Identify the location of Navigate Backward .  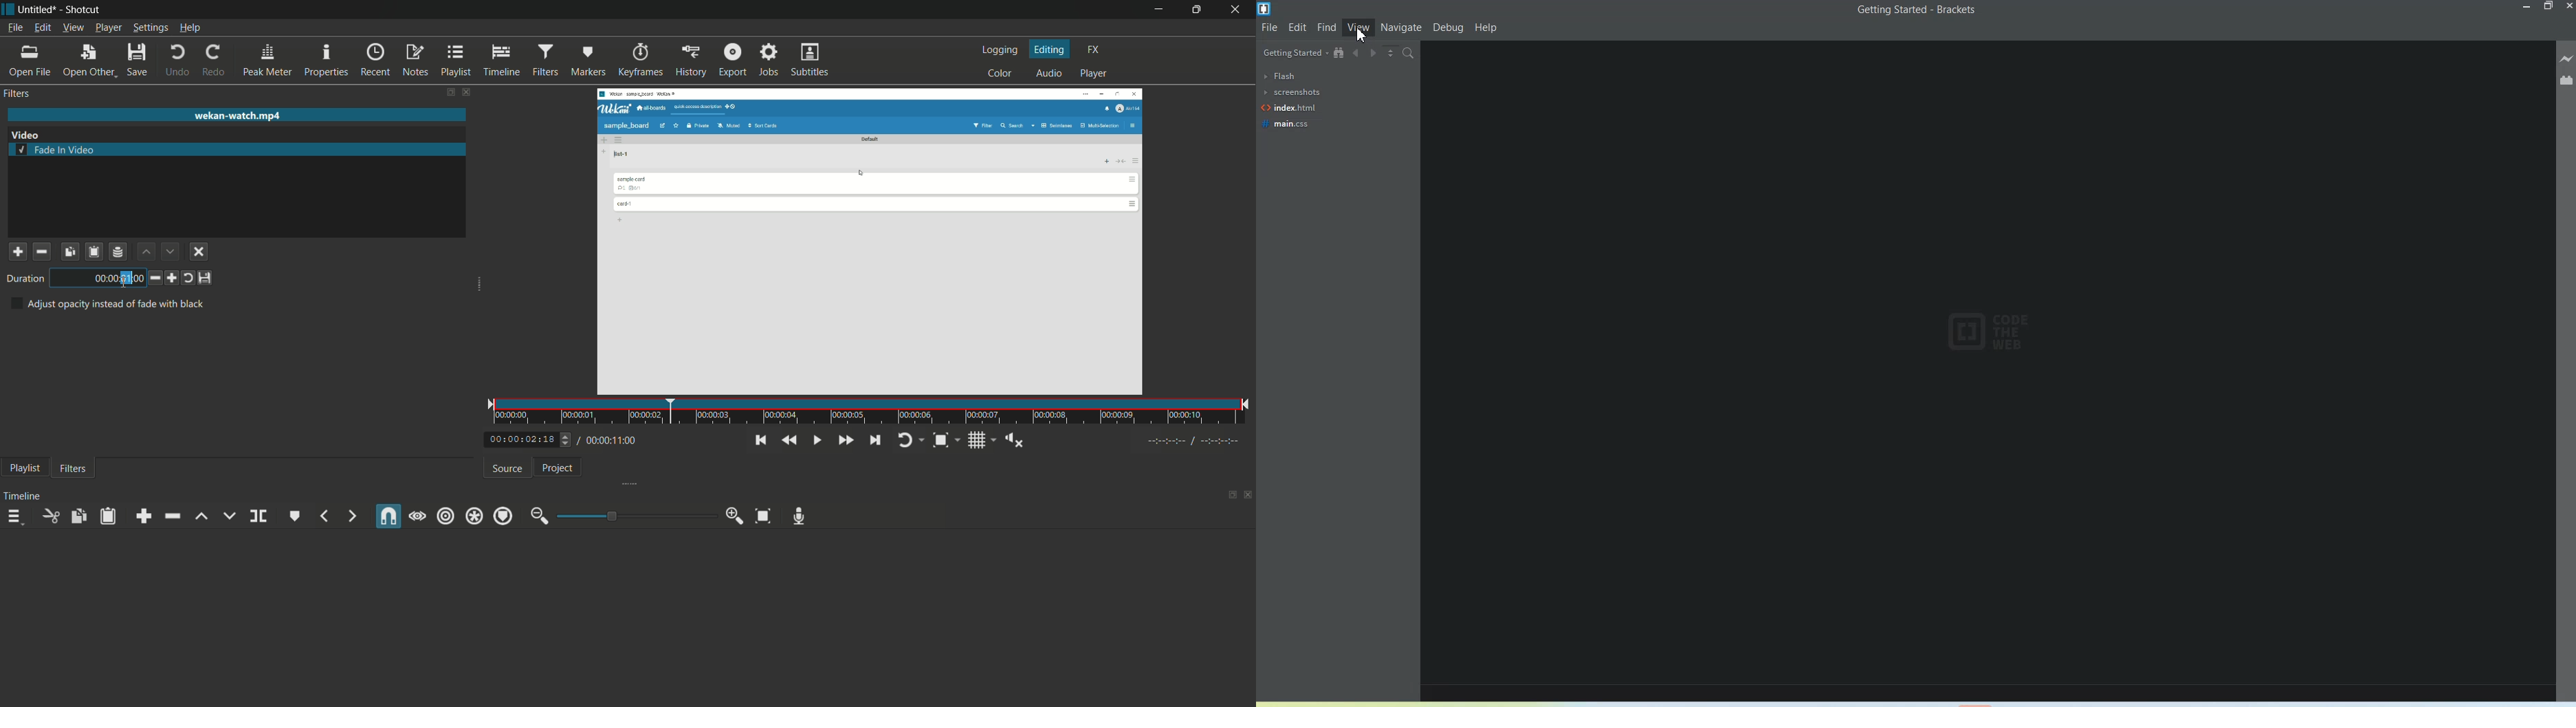
(1356, 53).